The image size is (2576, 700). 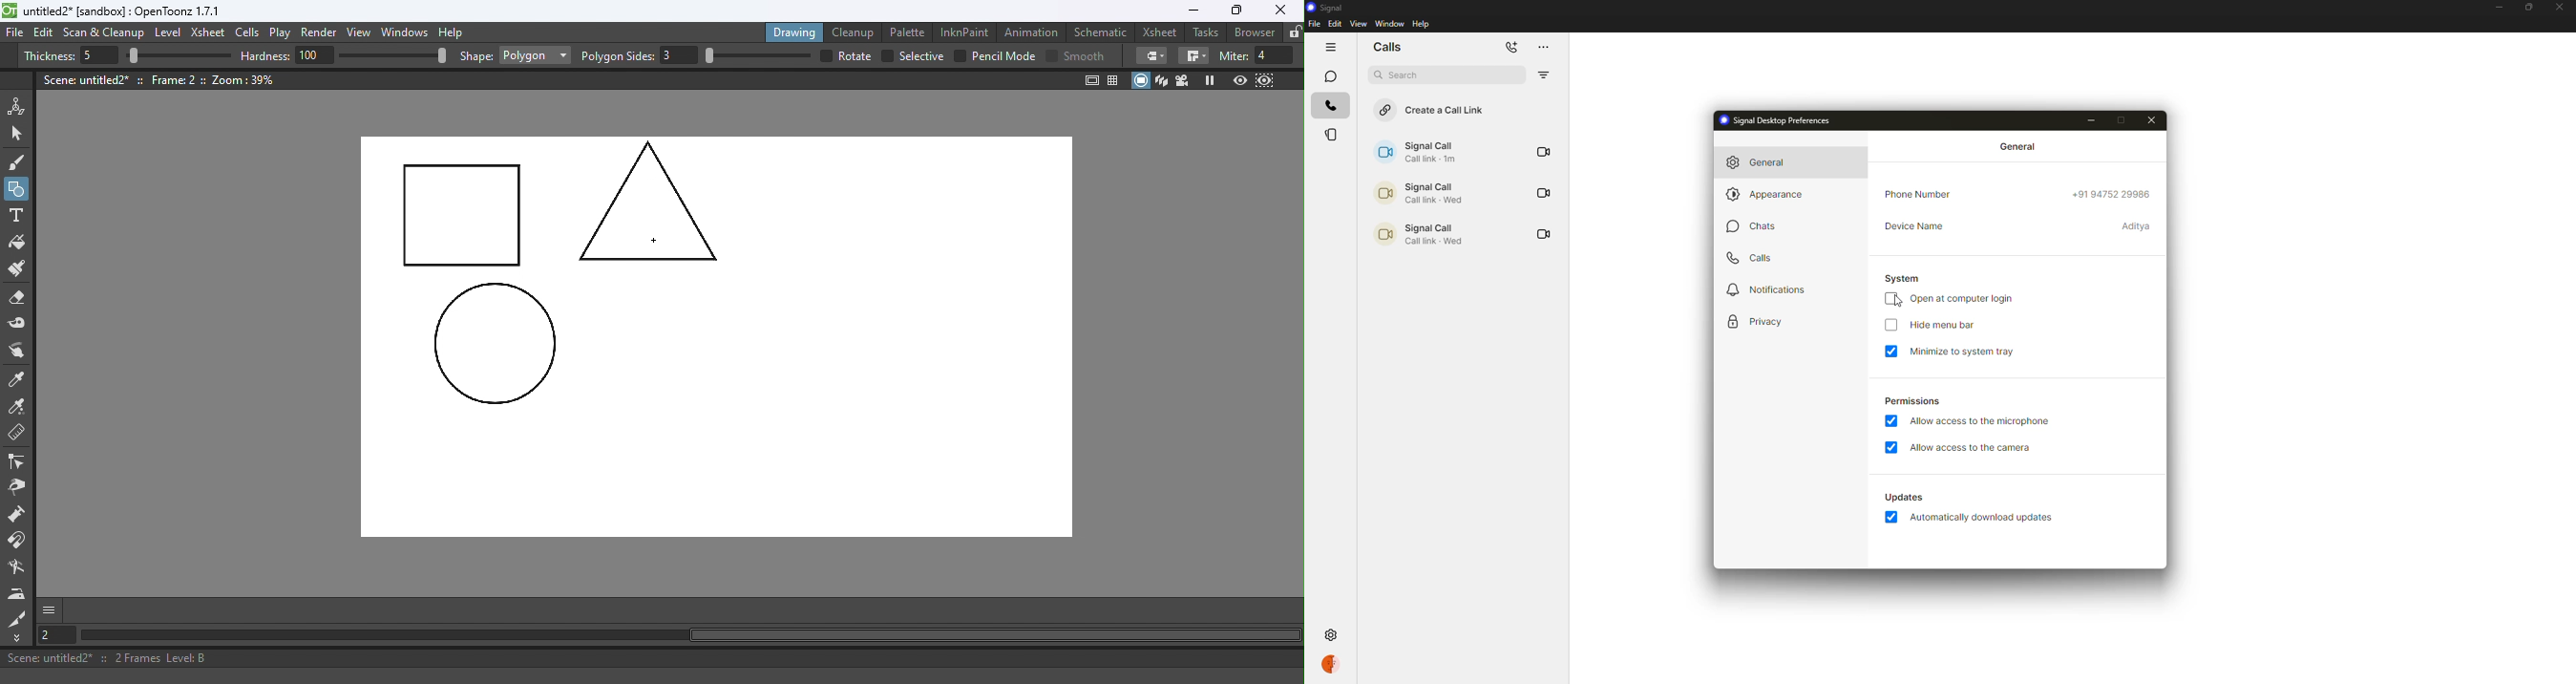 I want to click on cursor, so click(x=1895, y=301).